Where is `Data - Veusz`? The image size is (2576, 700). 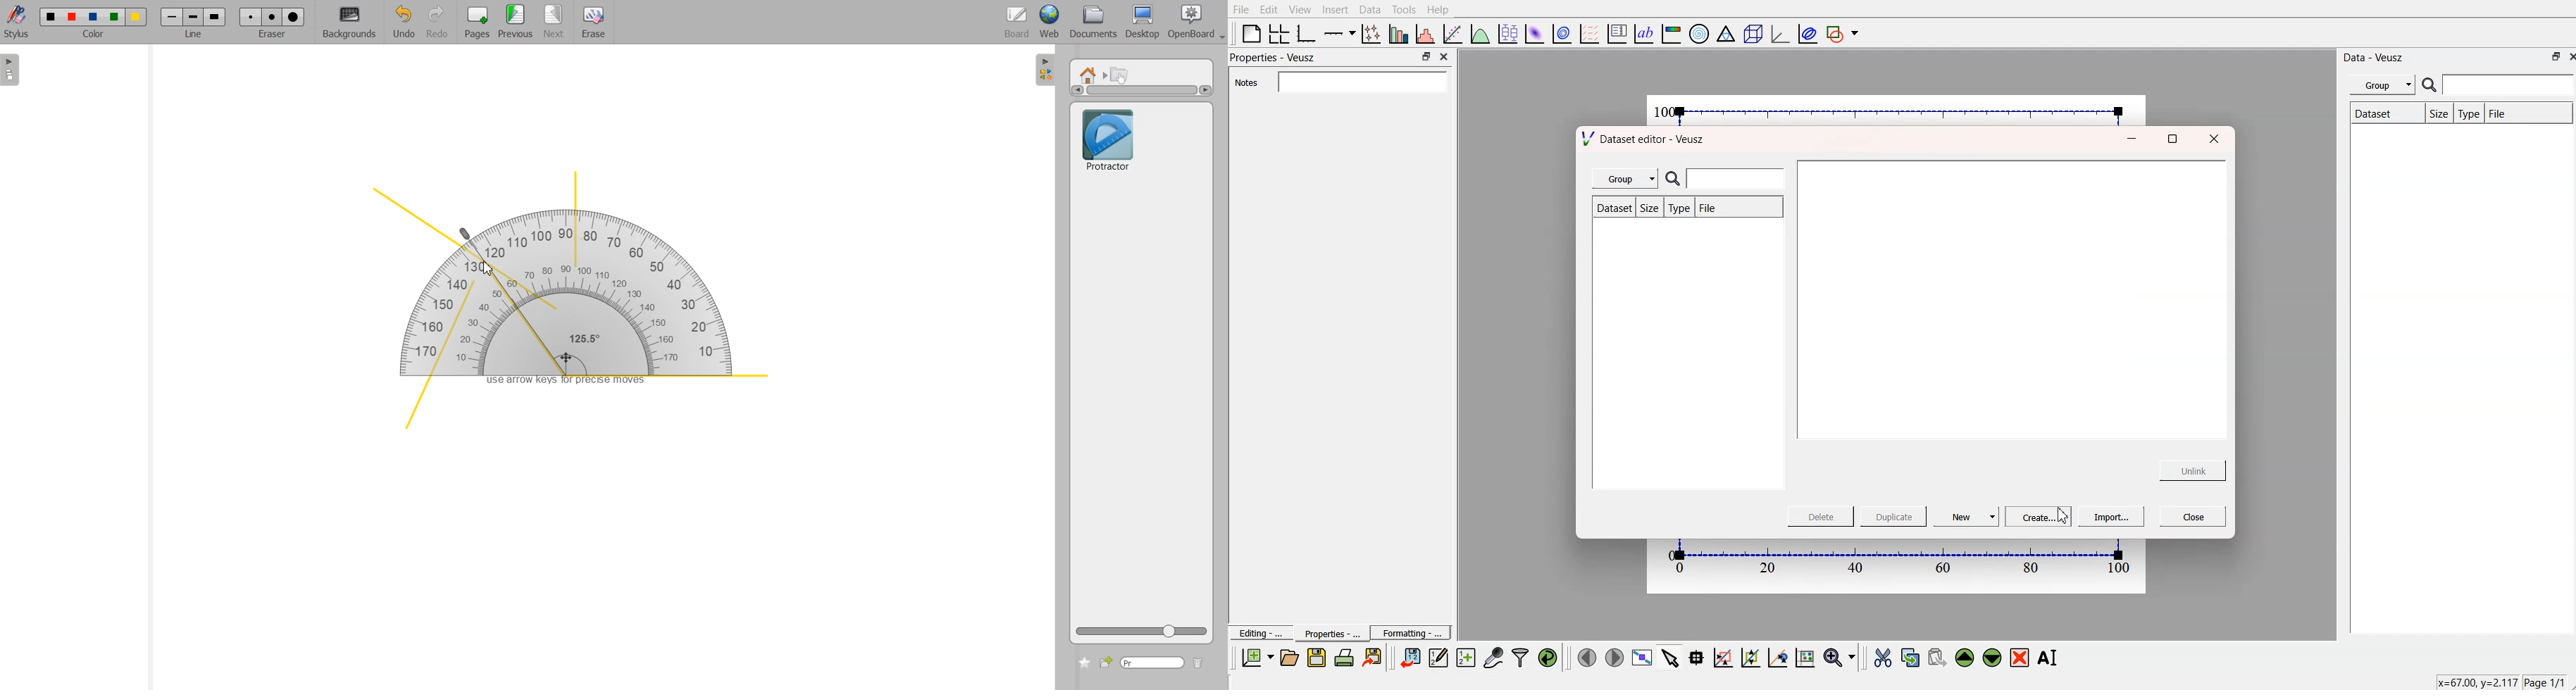 Data - Veusz is located at coordinates (2379, 56).